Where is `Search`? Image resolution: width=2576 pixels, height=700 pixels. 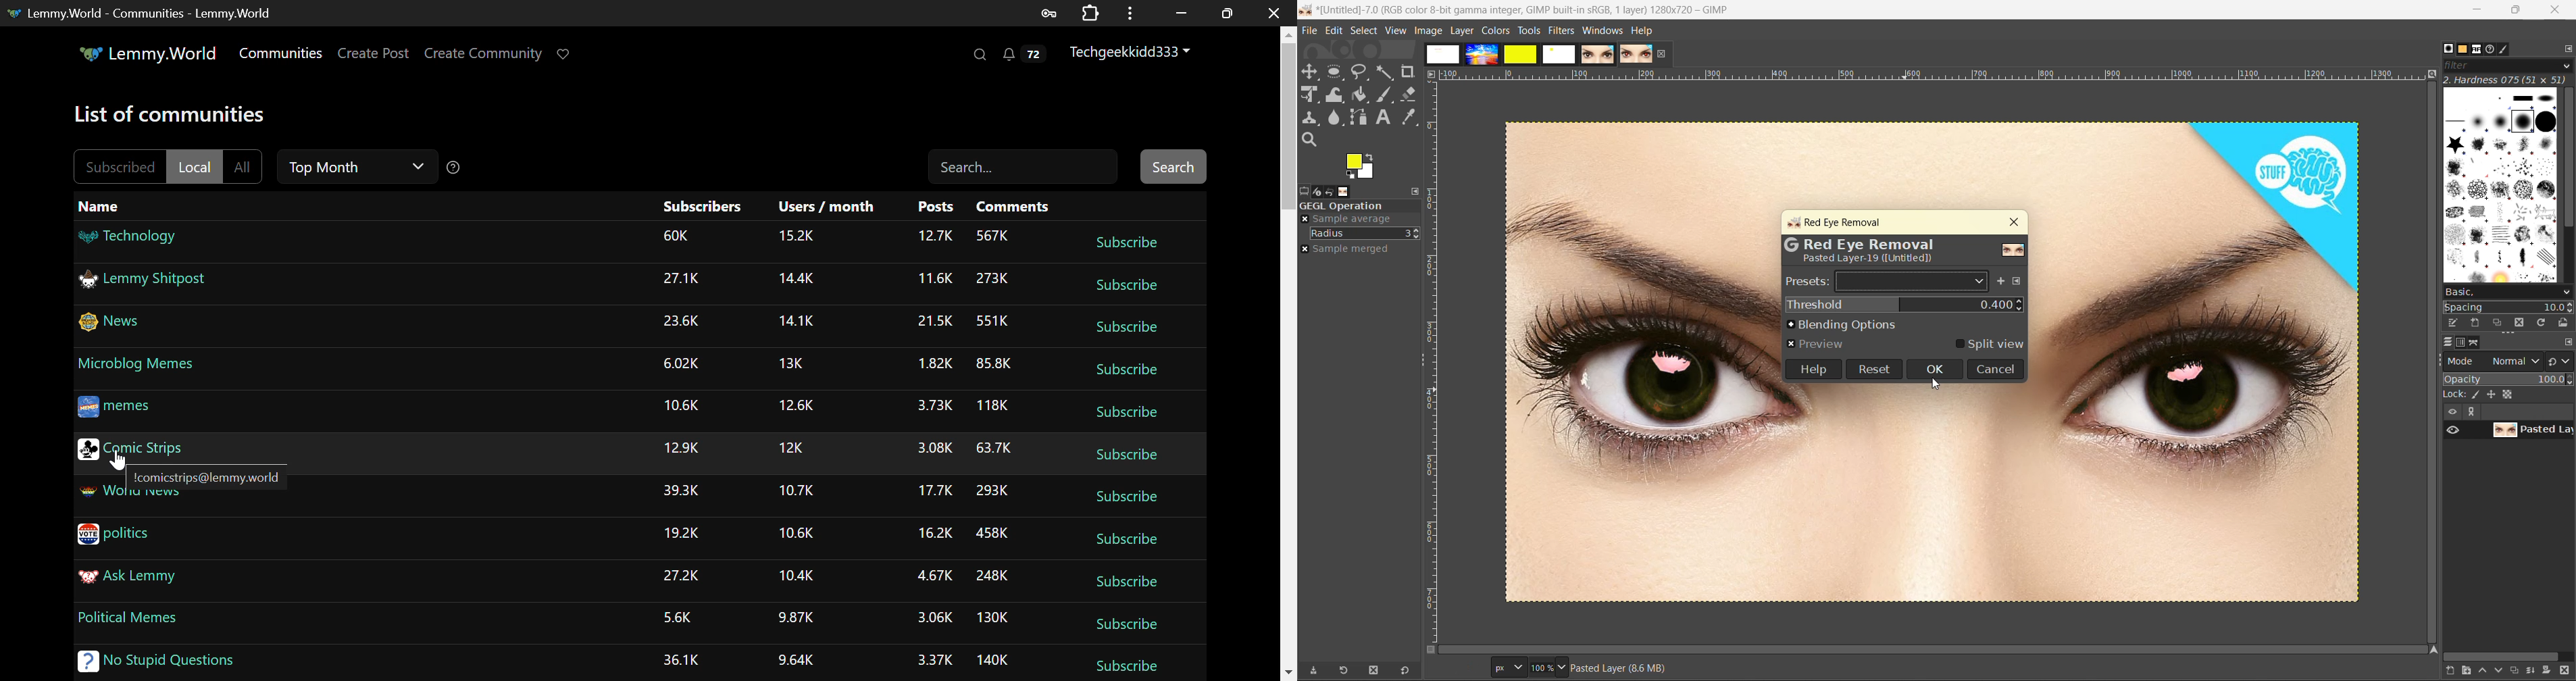 Search is located at coordinates (978, 55).